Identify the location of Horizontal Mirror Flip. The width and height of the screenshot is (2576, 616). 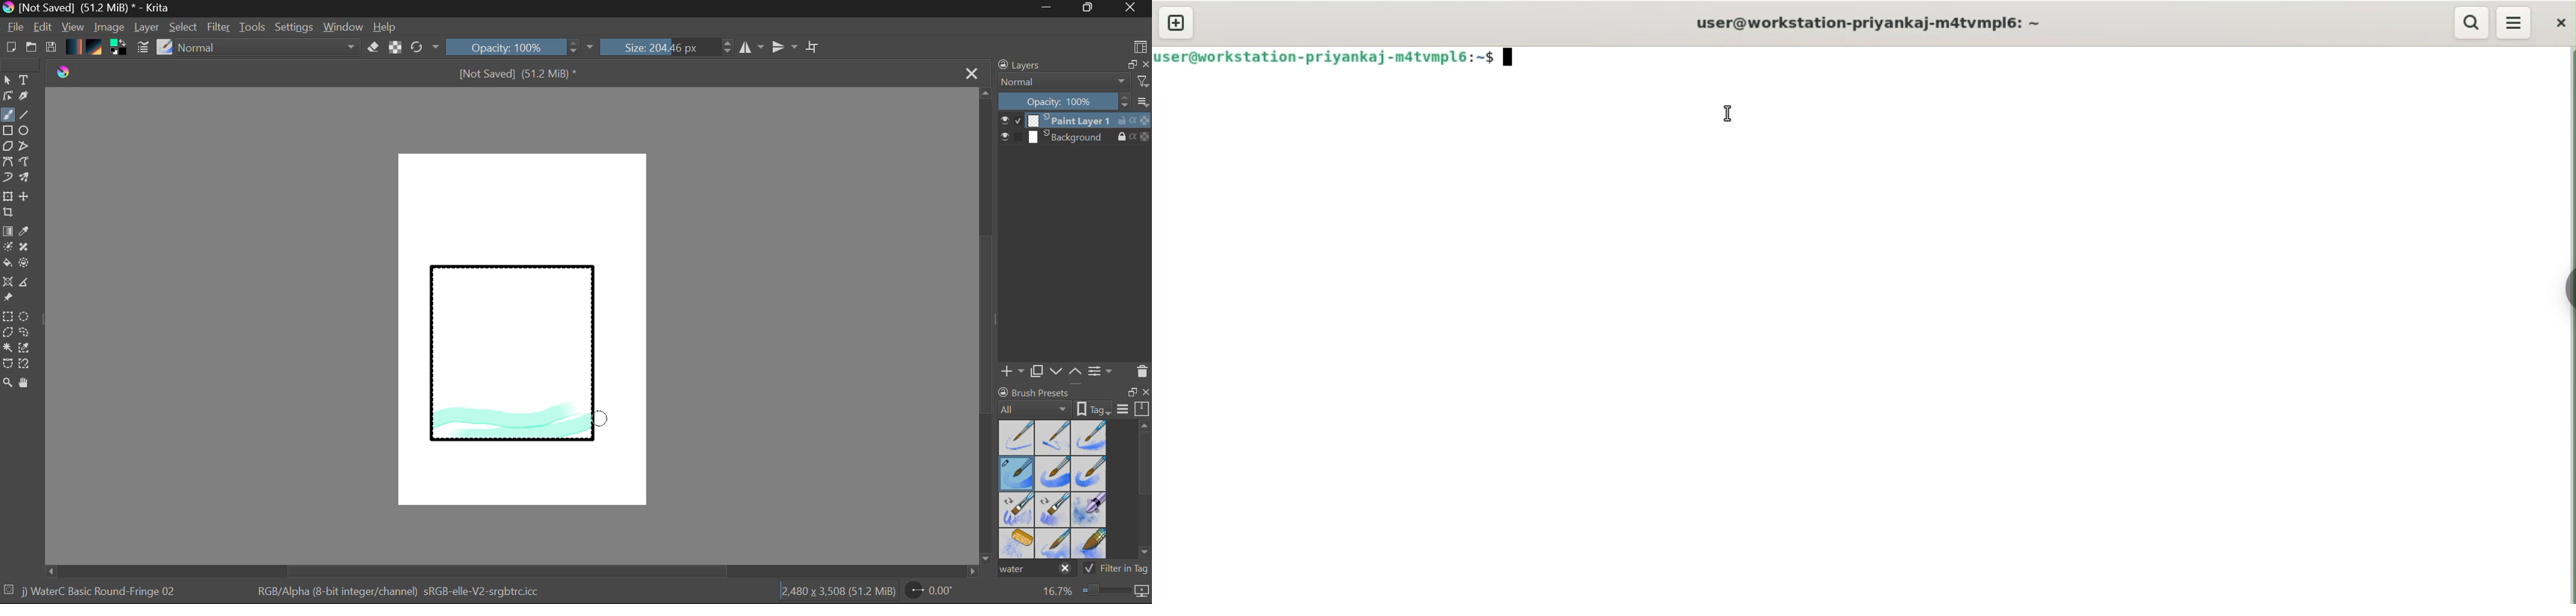
(788, 48).